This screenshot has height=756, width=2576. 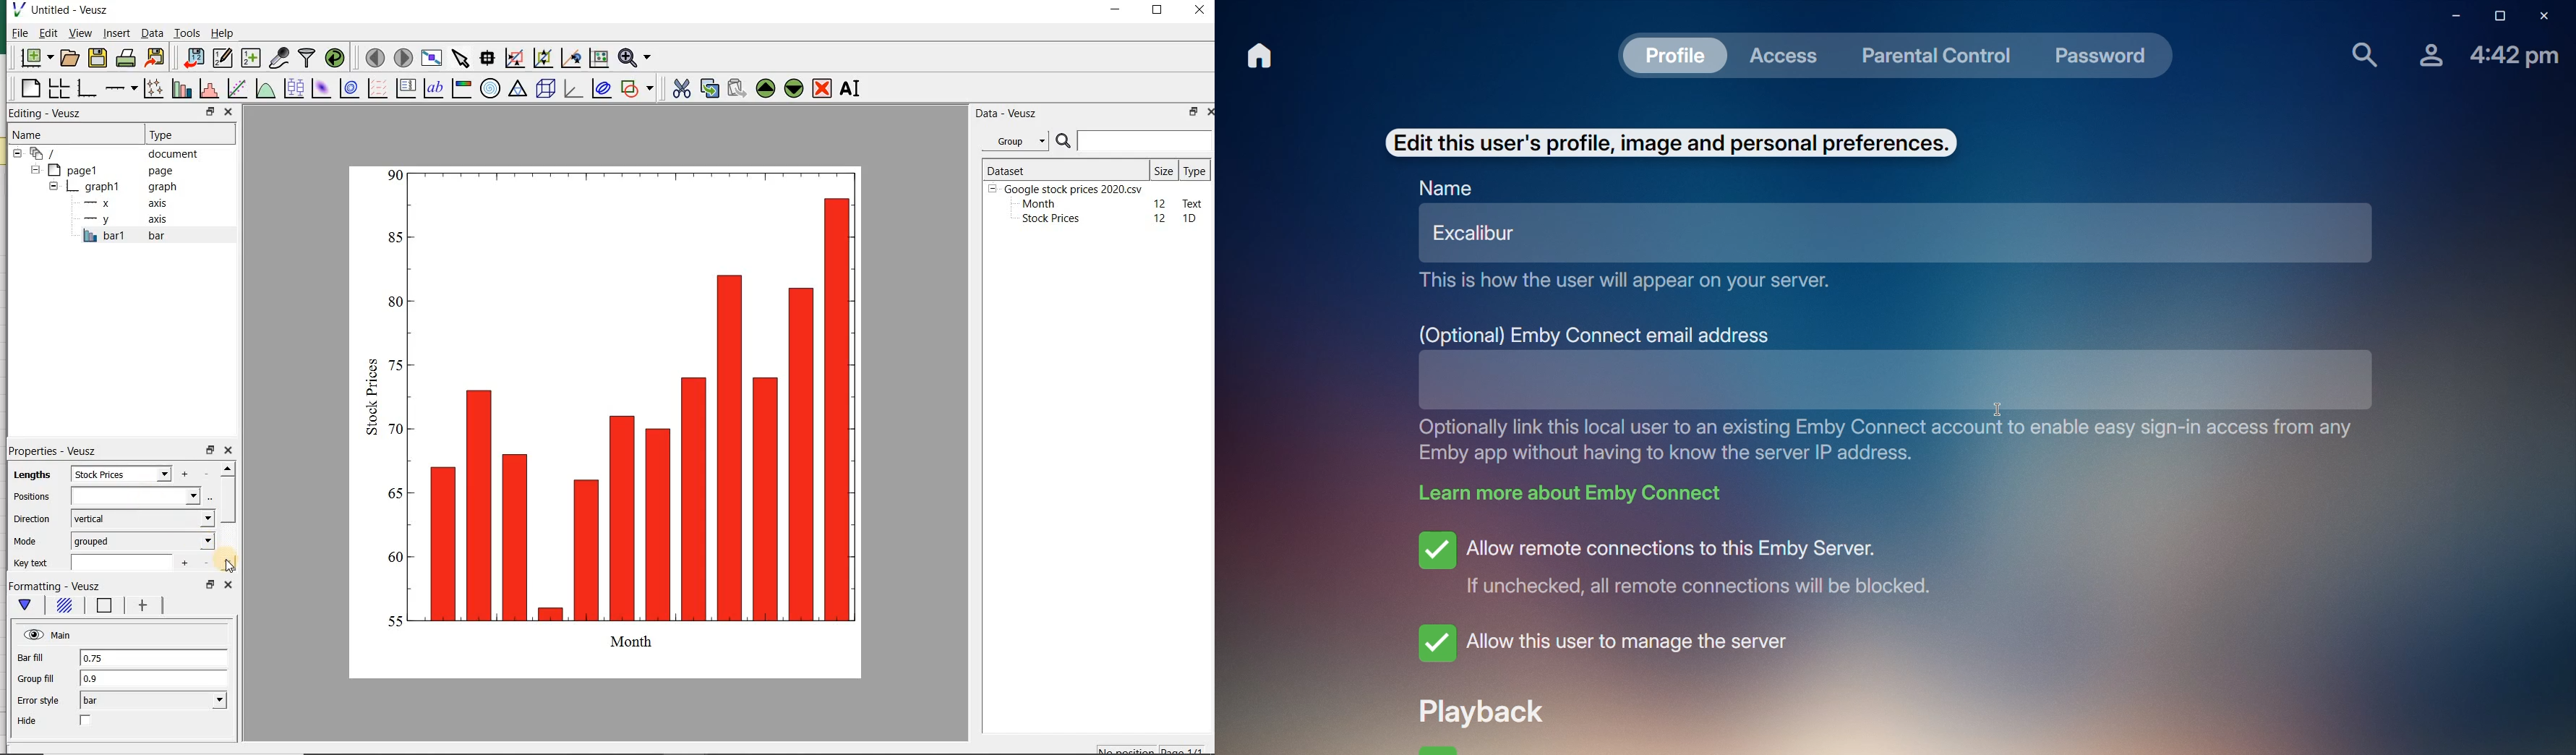 I want to click on Parental Control, so click(x=1937, y=53).